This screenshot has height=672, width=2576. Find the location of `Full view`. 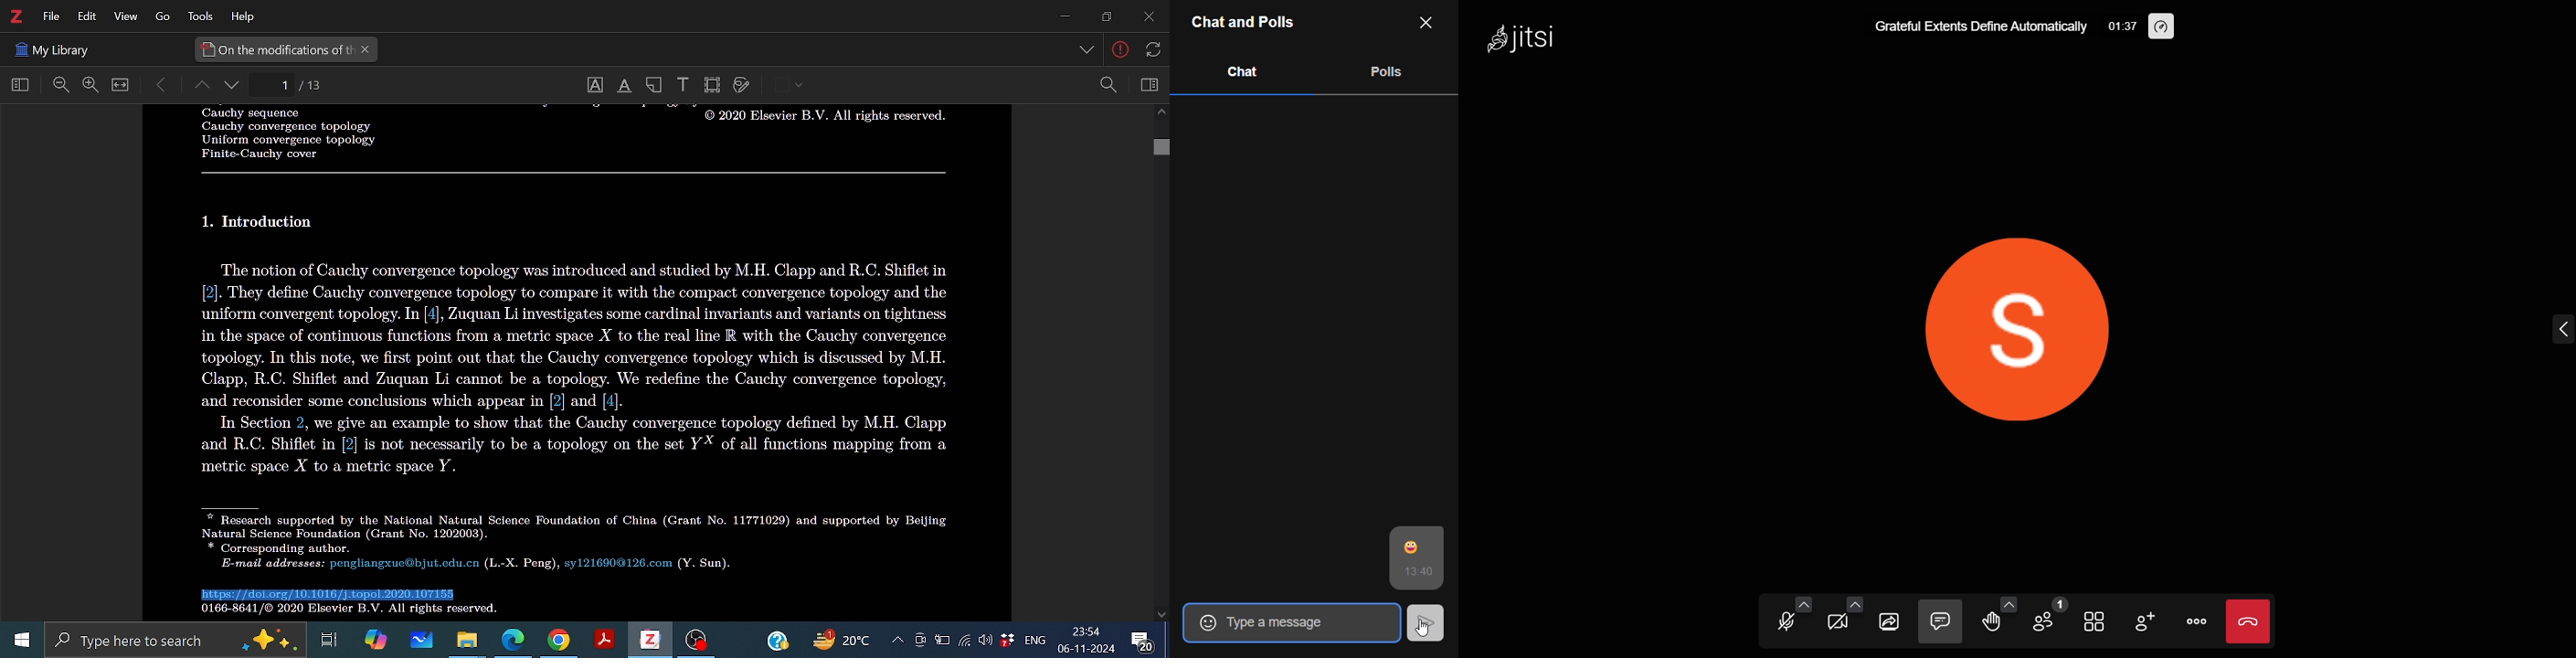

Full view is located at coordinates (121, 85).